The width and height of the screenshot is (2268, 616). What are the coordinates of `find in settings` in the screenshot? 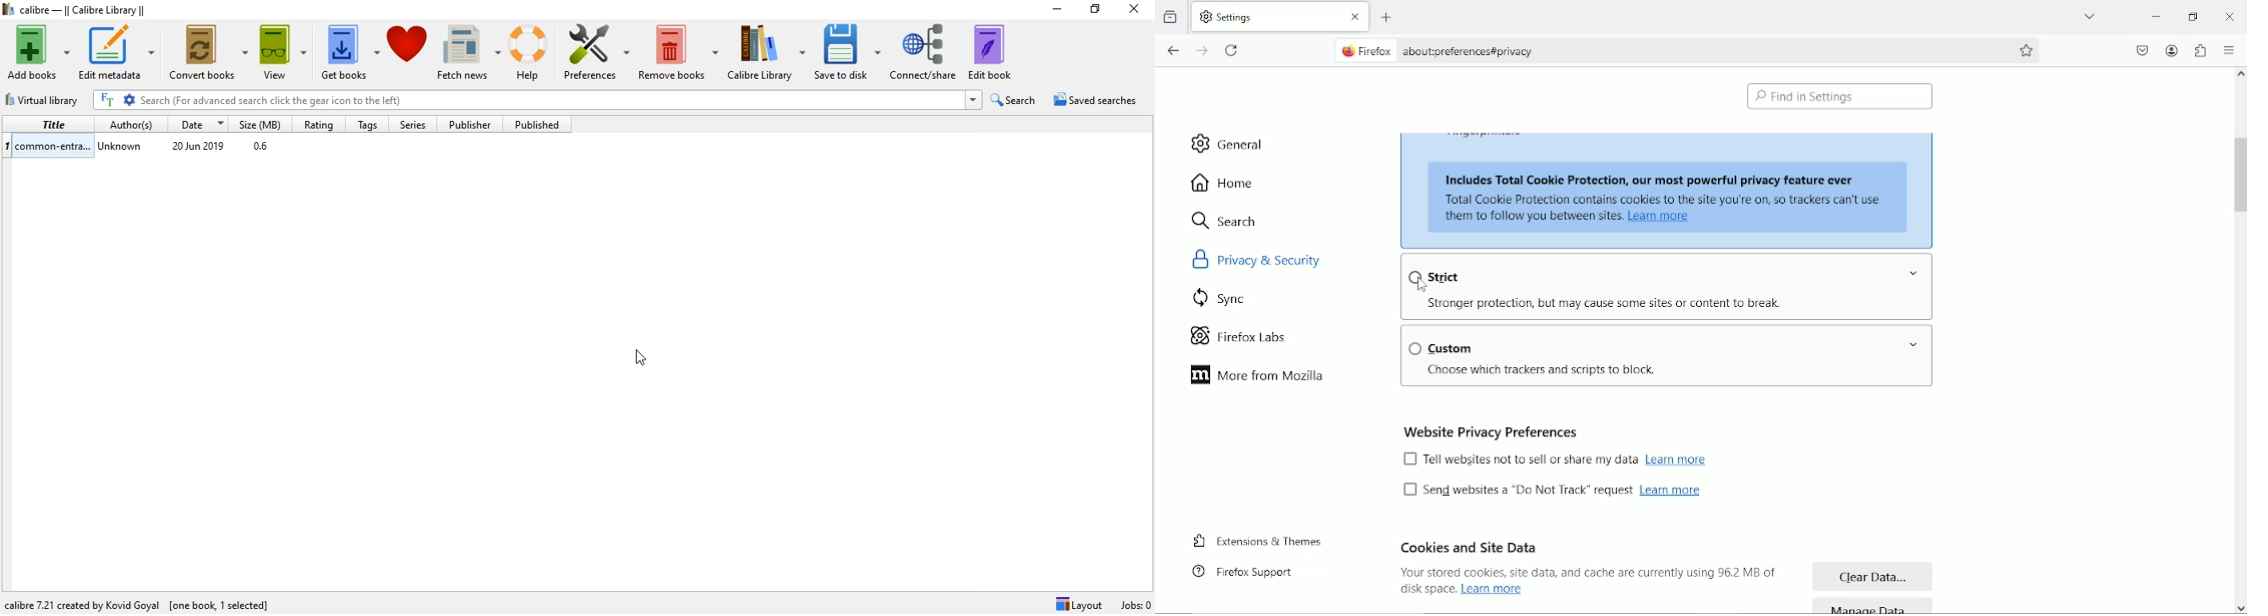 It's located at (1840, 97).